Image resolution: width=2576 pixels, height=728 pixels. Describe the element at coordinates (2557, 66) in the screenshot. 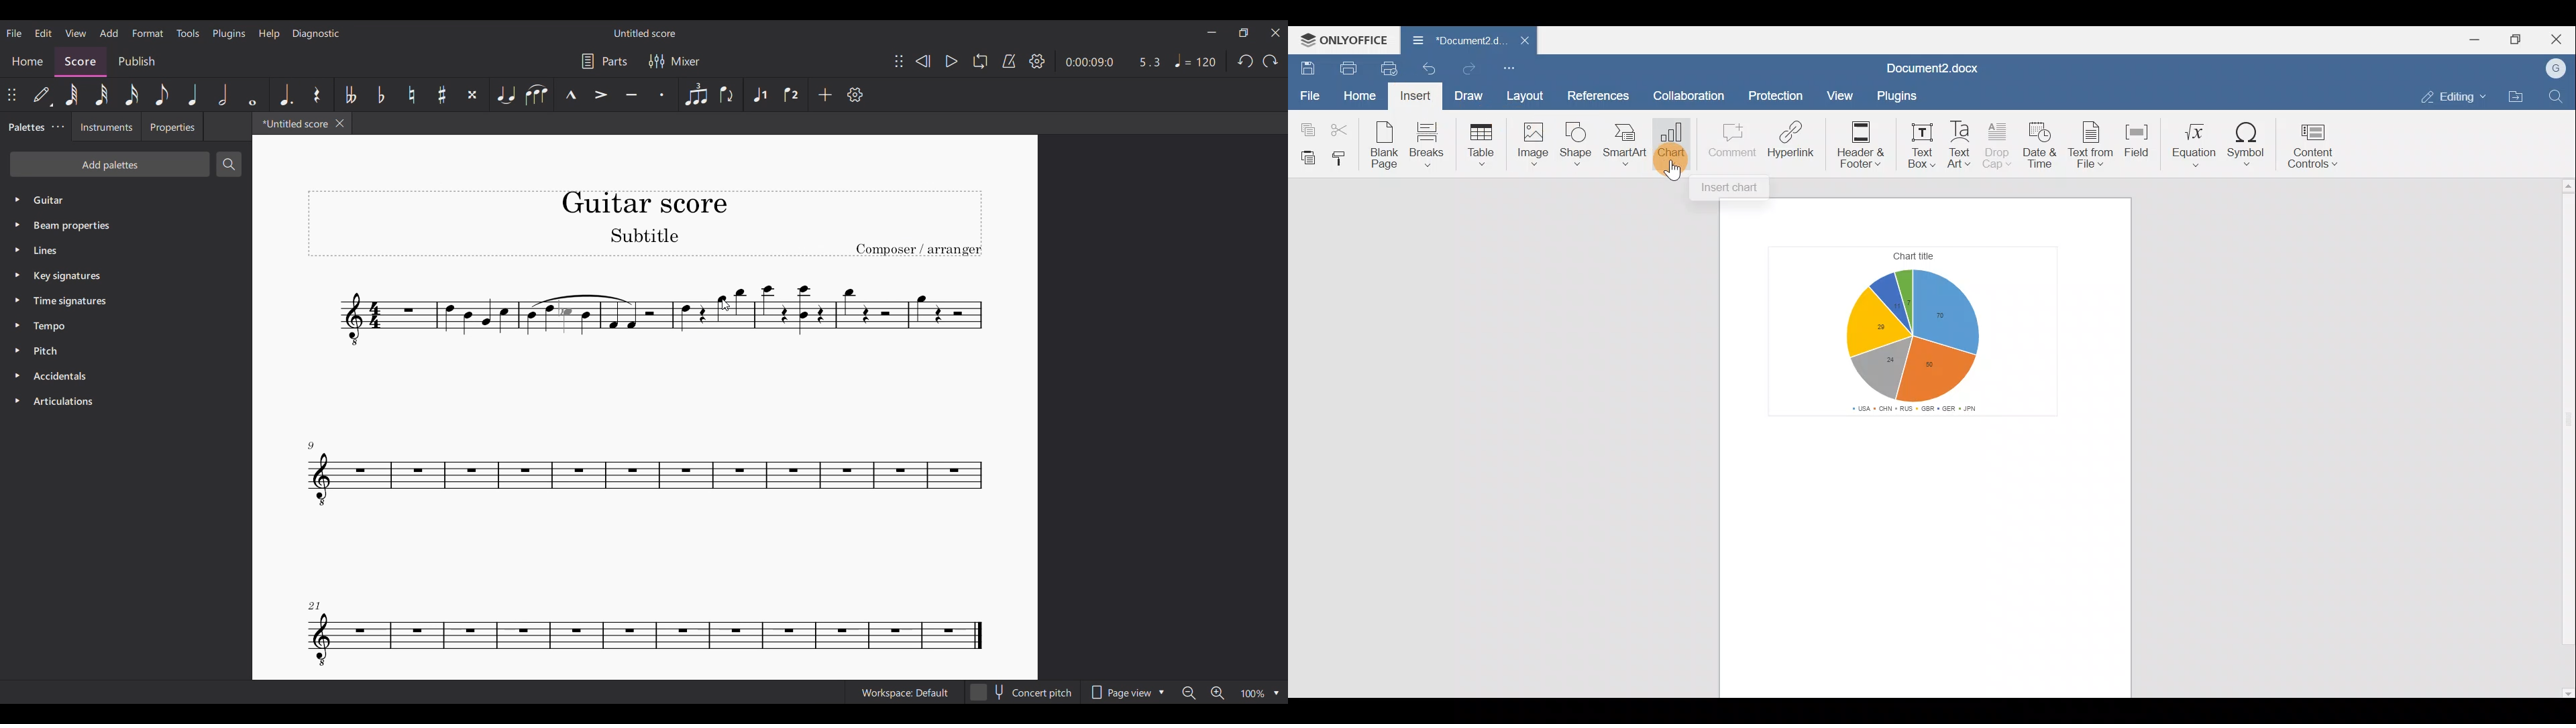

I see `Account name` at that location.